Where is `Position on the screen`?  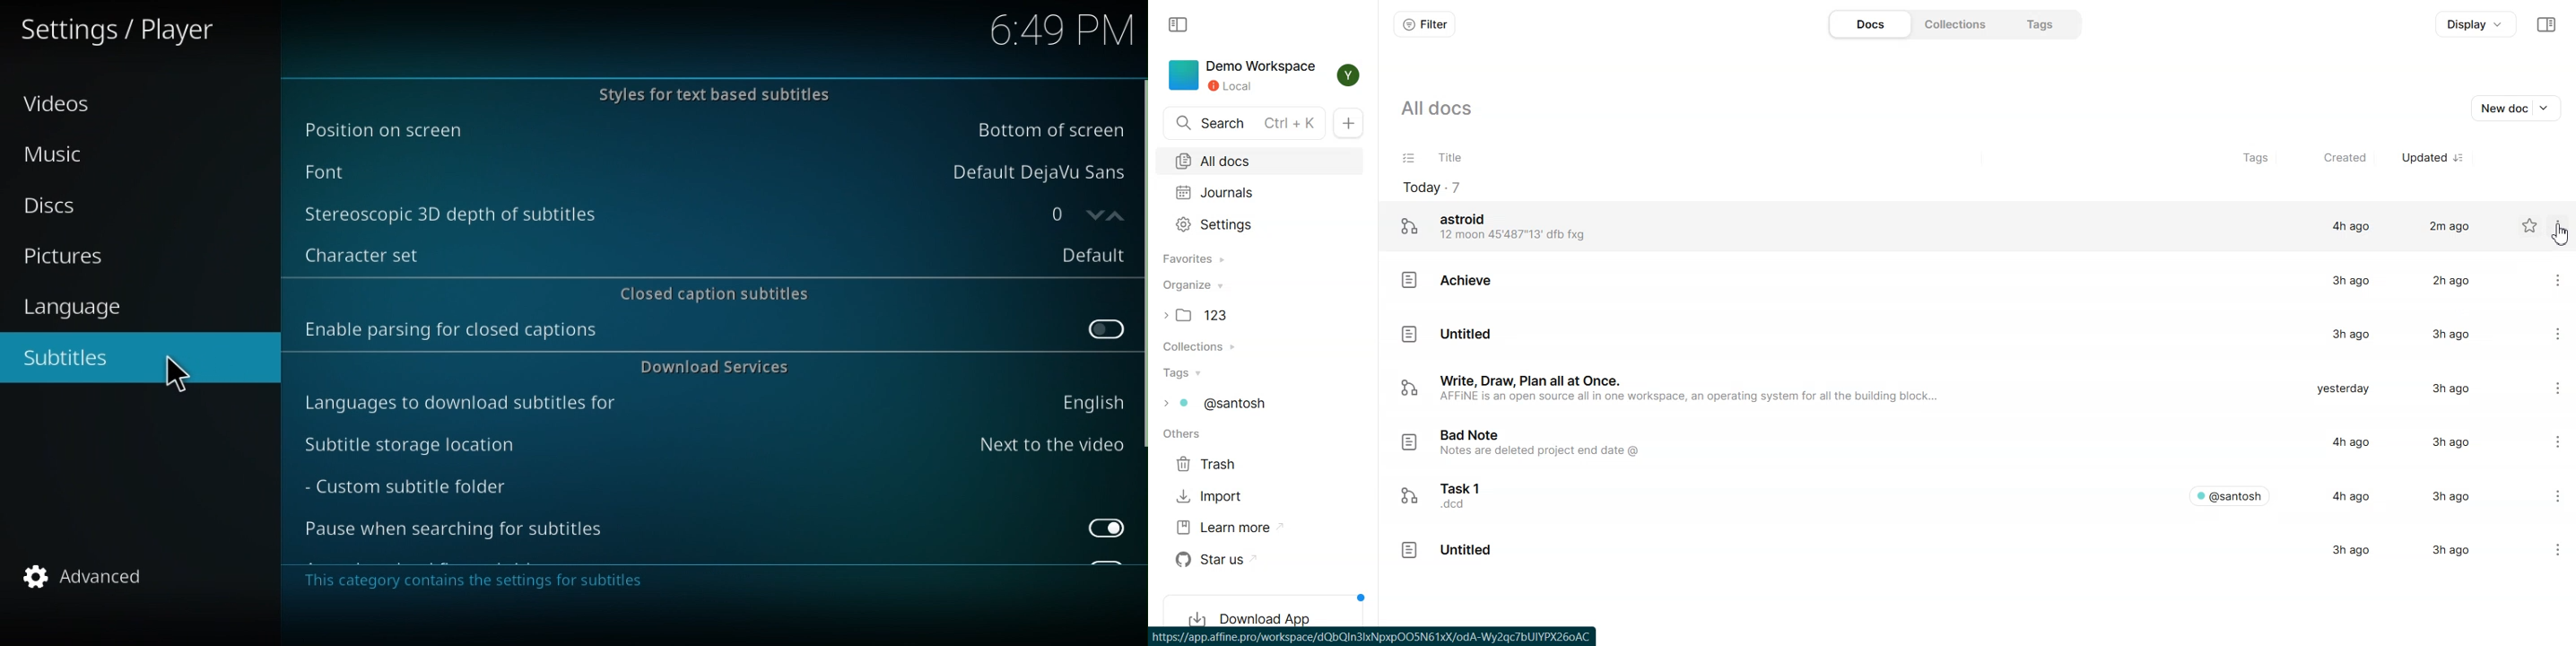
Position on the screen is located at coordinates (706, 131).